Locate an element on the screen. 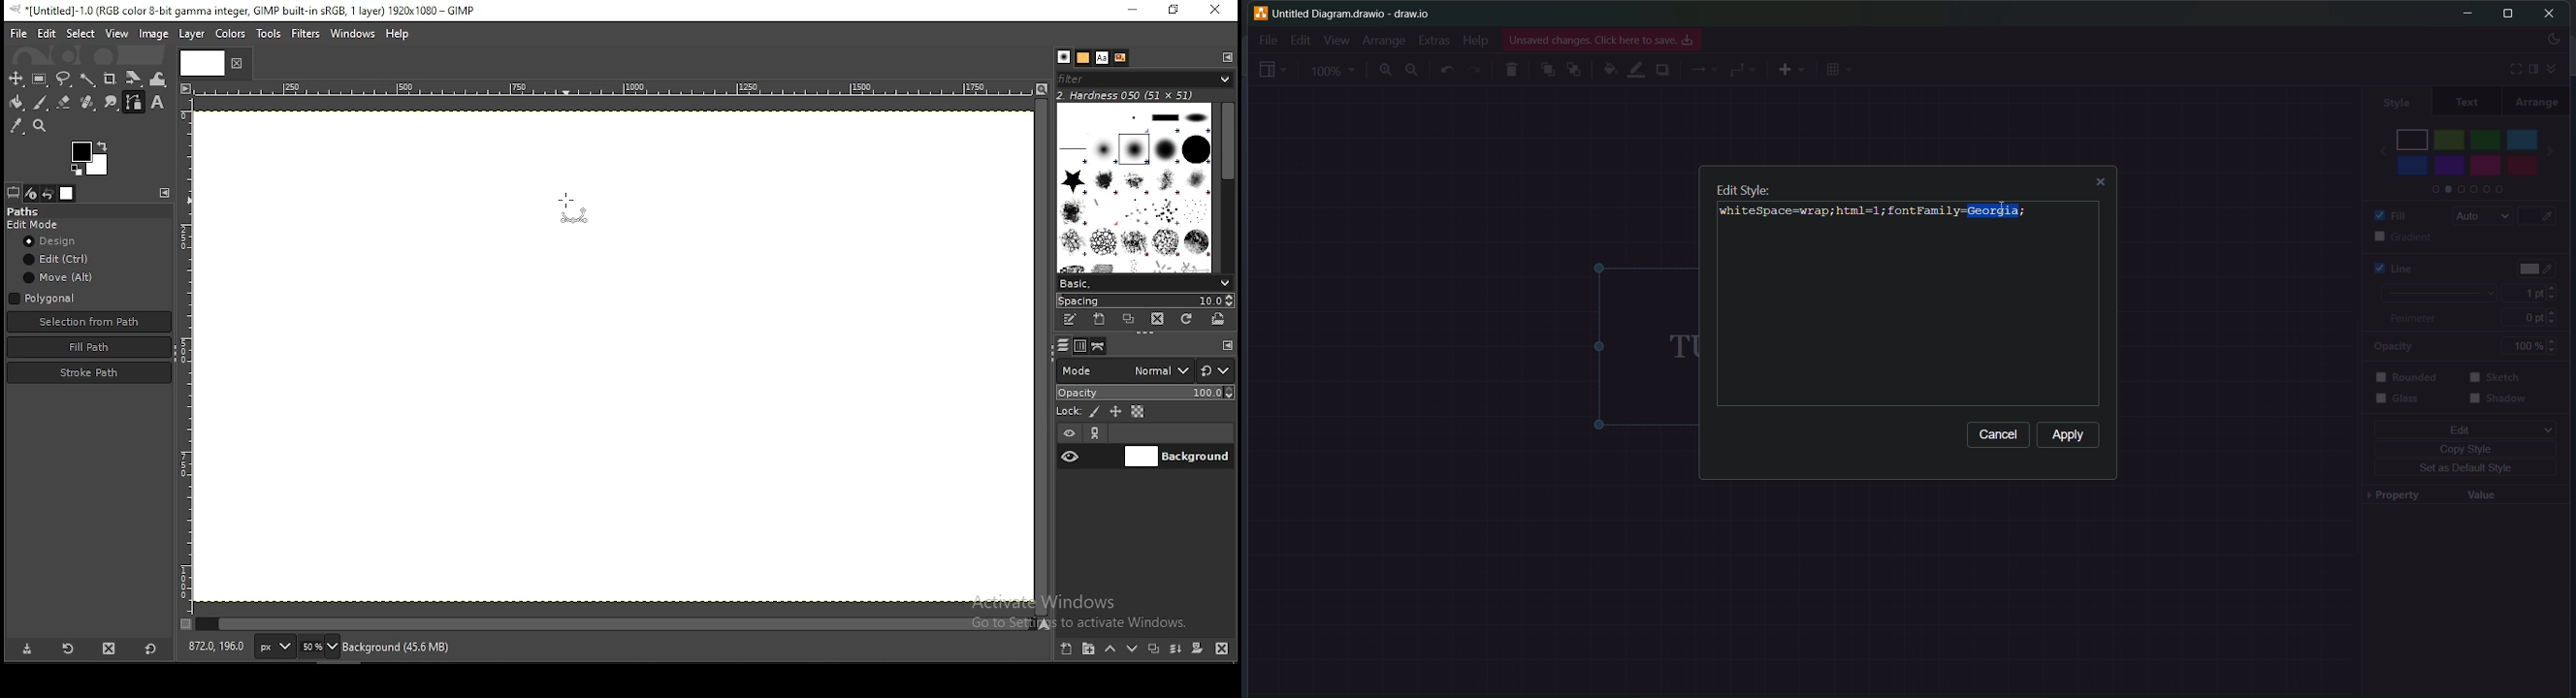  scroll bar is located at coordinates (1041, 357).